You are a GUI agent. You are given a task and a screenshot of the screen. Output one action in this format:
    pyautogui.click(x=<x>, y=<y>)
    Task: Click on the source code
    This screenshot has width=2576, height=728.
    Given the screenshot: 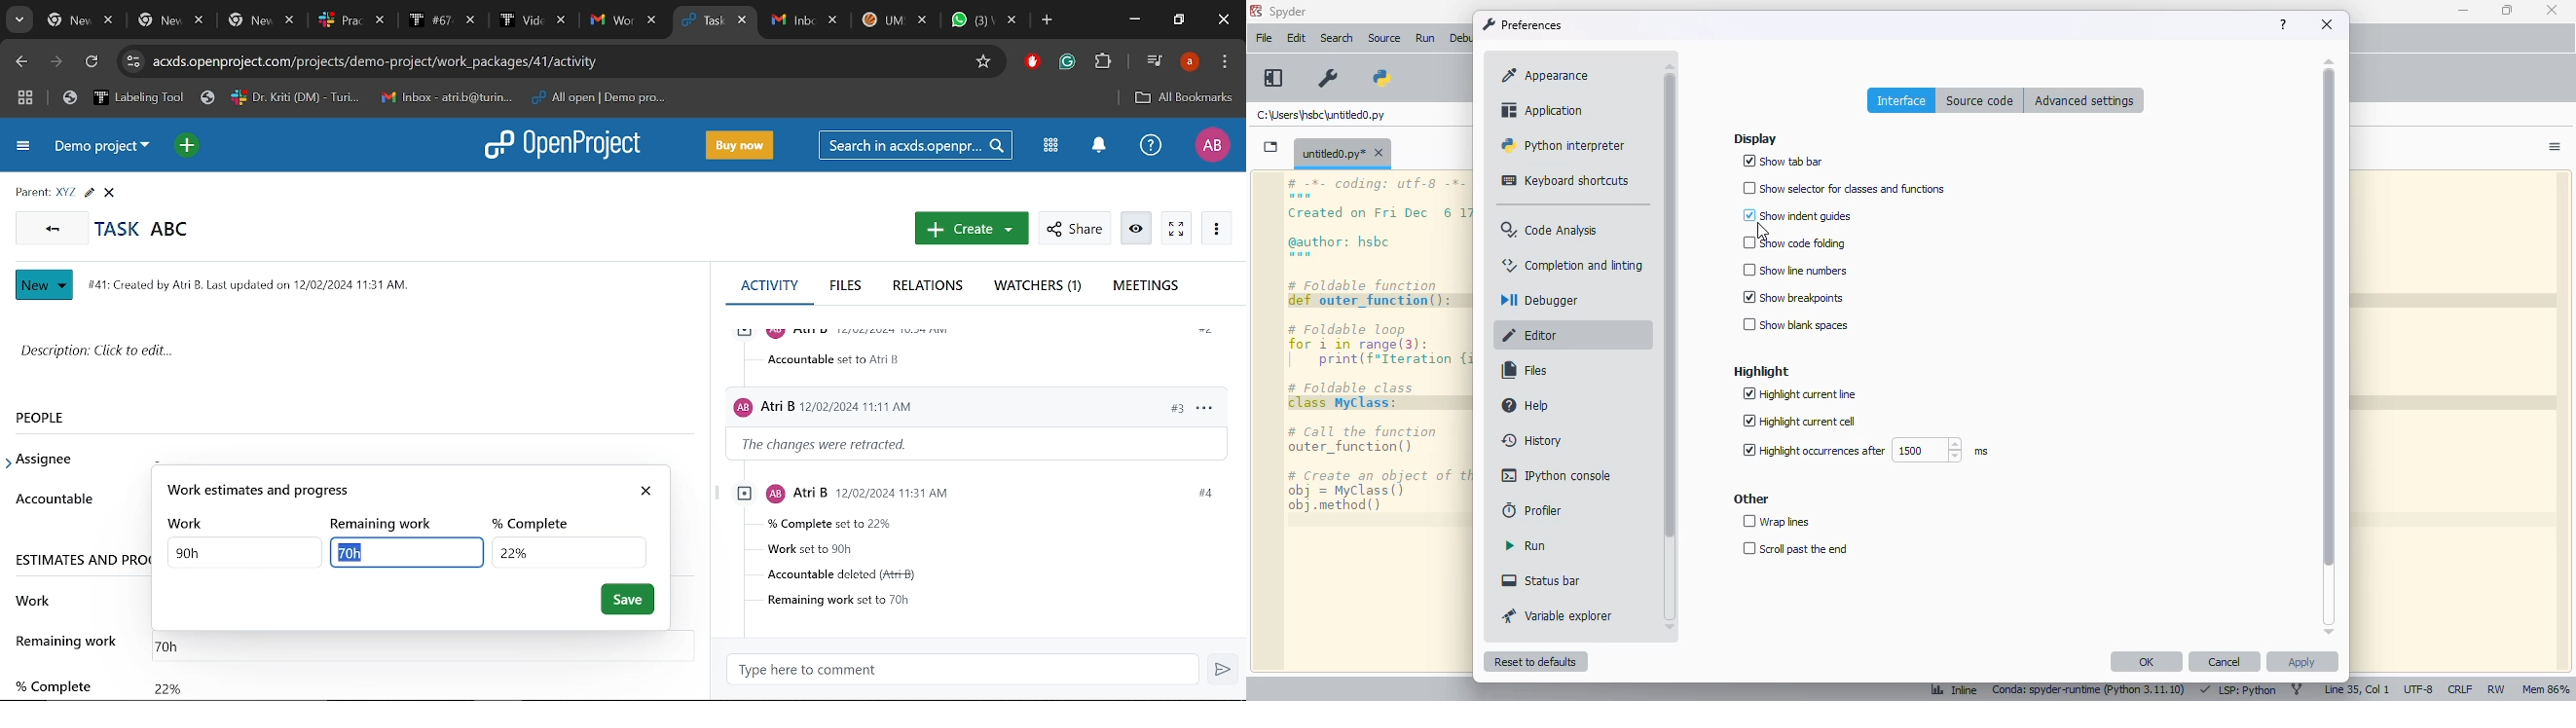 What is the action you would take?
    pyautogui.click(x=1980, y=100)
    